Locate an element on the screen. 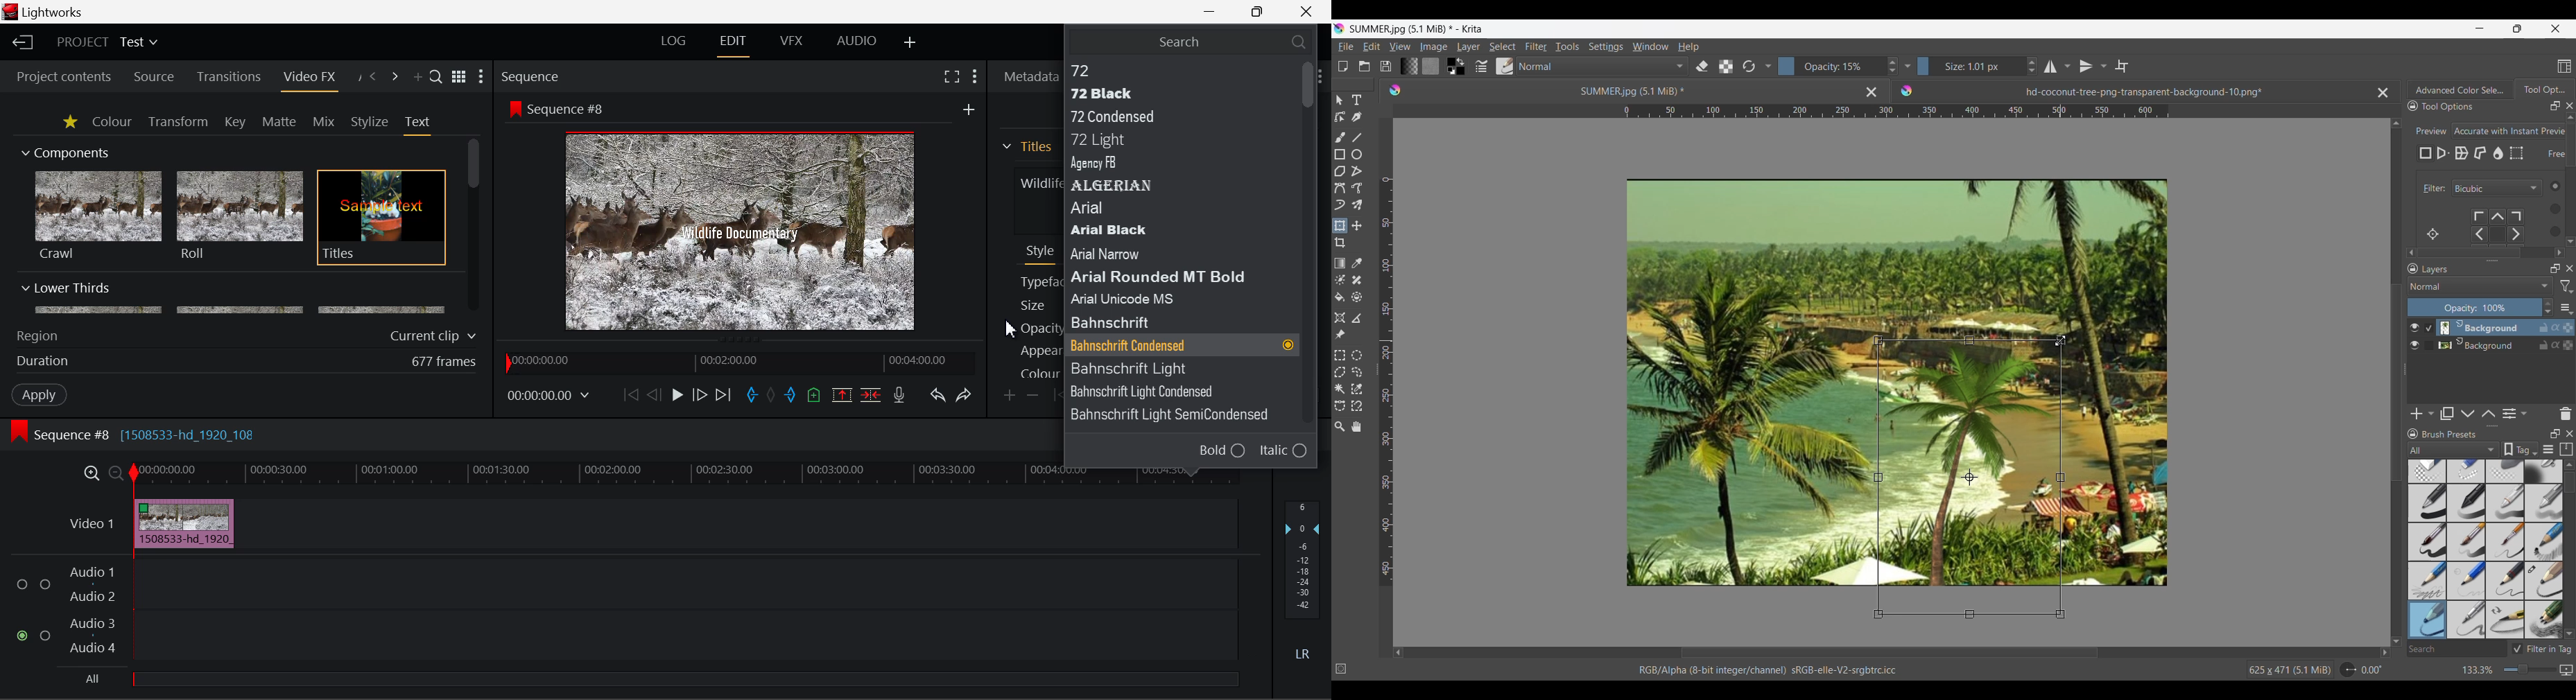 This screenshot has width=2576, height=700. Current clip is located at coordinates (436, 336).